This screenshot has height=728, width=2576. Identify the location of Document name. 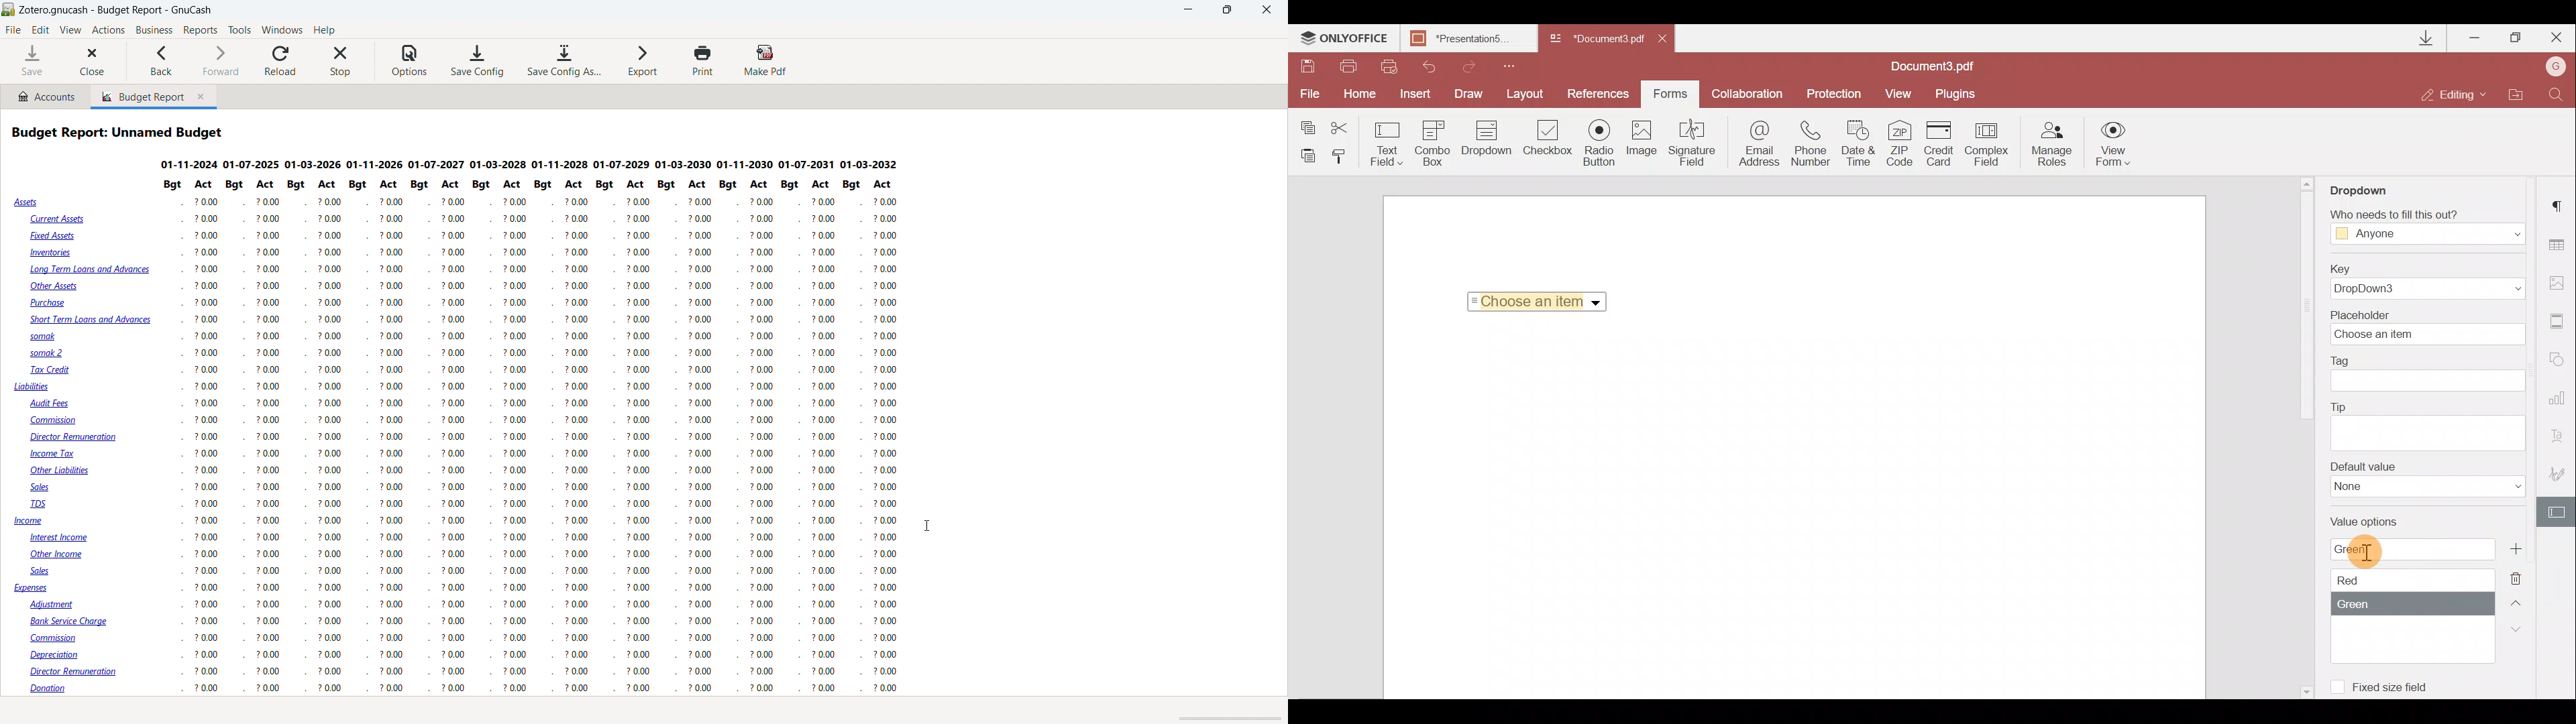
(1595, 40).